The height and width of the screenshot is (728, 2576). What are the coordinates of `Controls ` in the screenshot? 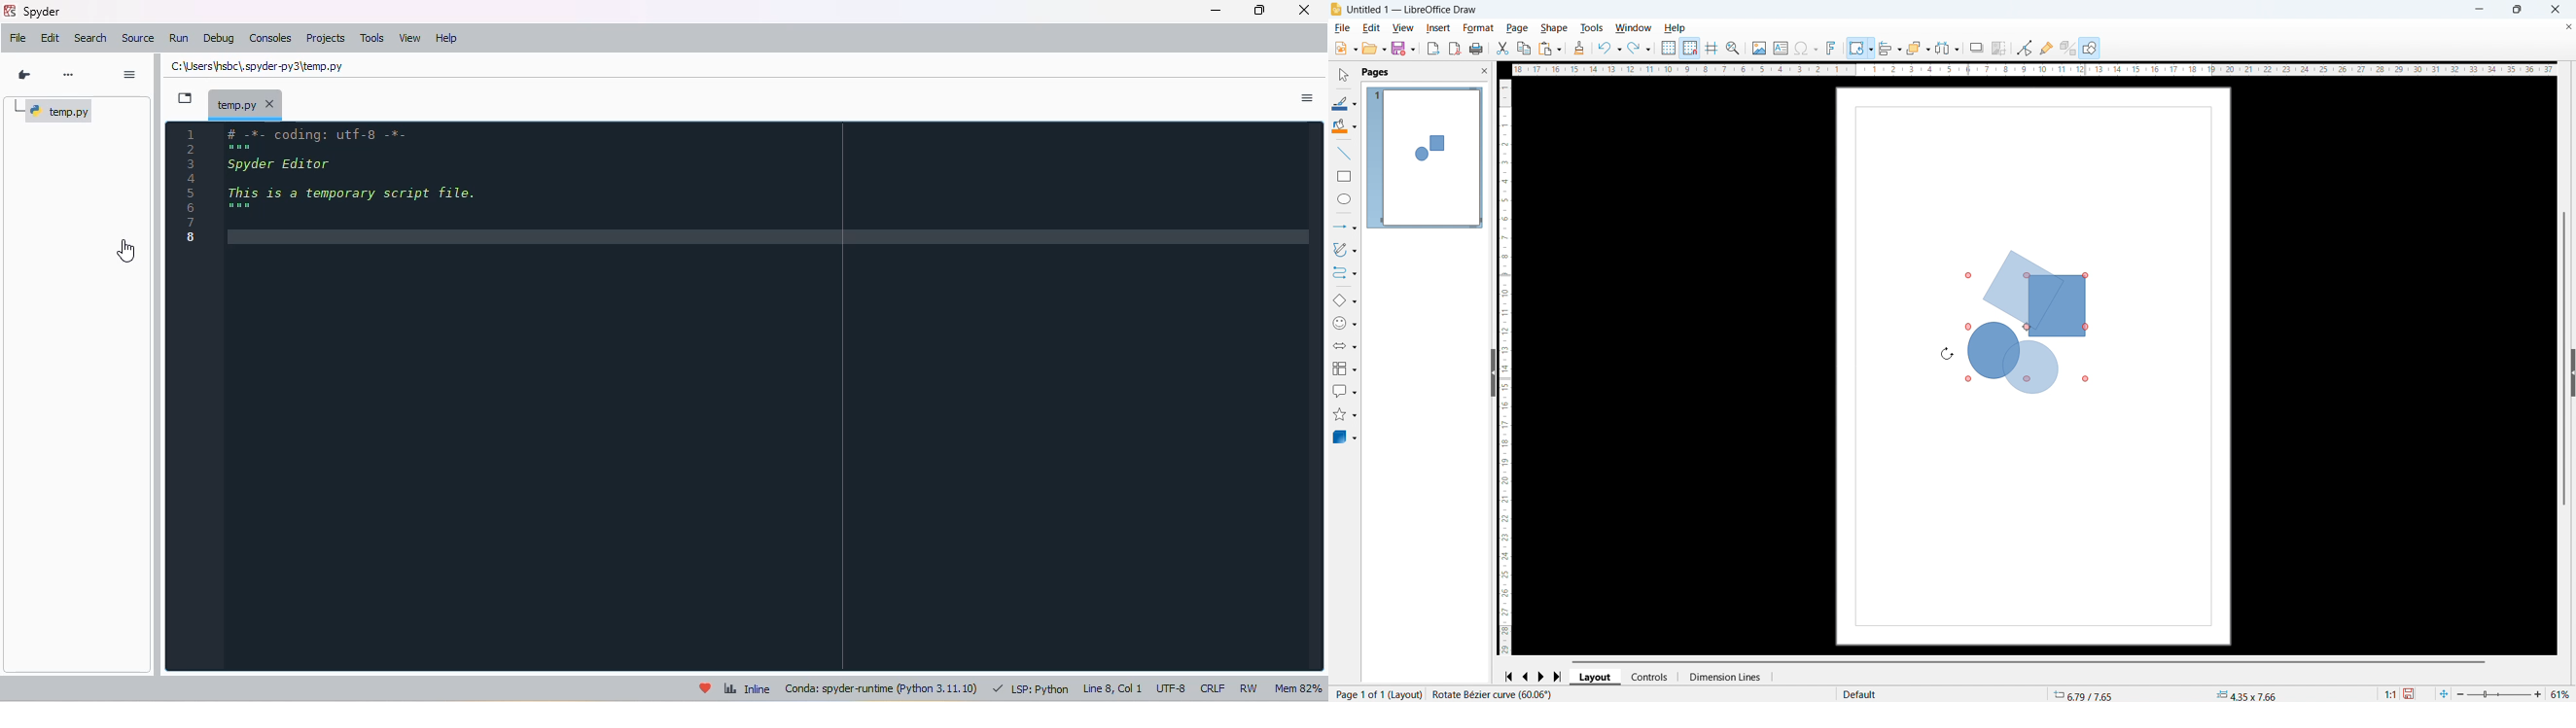 It's located at (1651, 677).